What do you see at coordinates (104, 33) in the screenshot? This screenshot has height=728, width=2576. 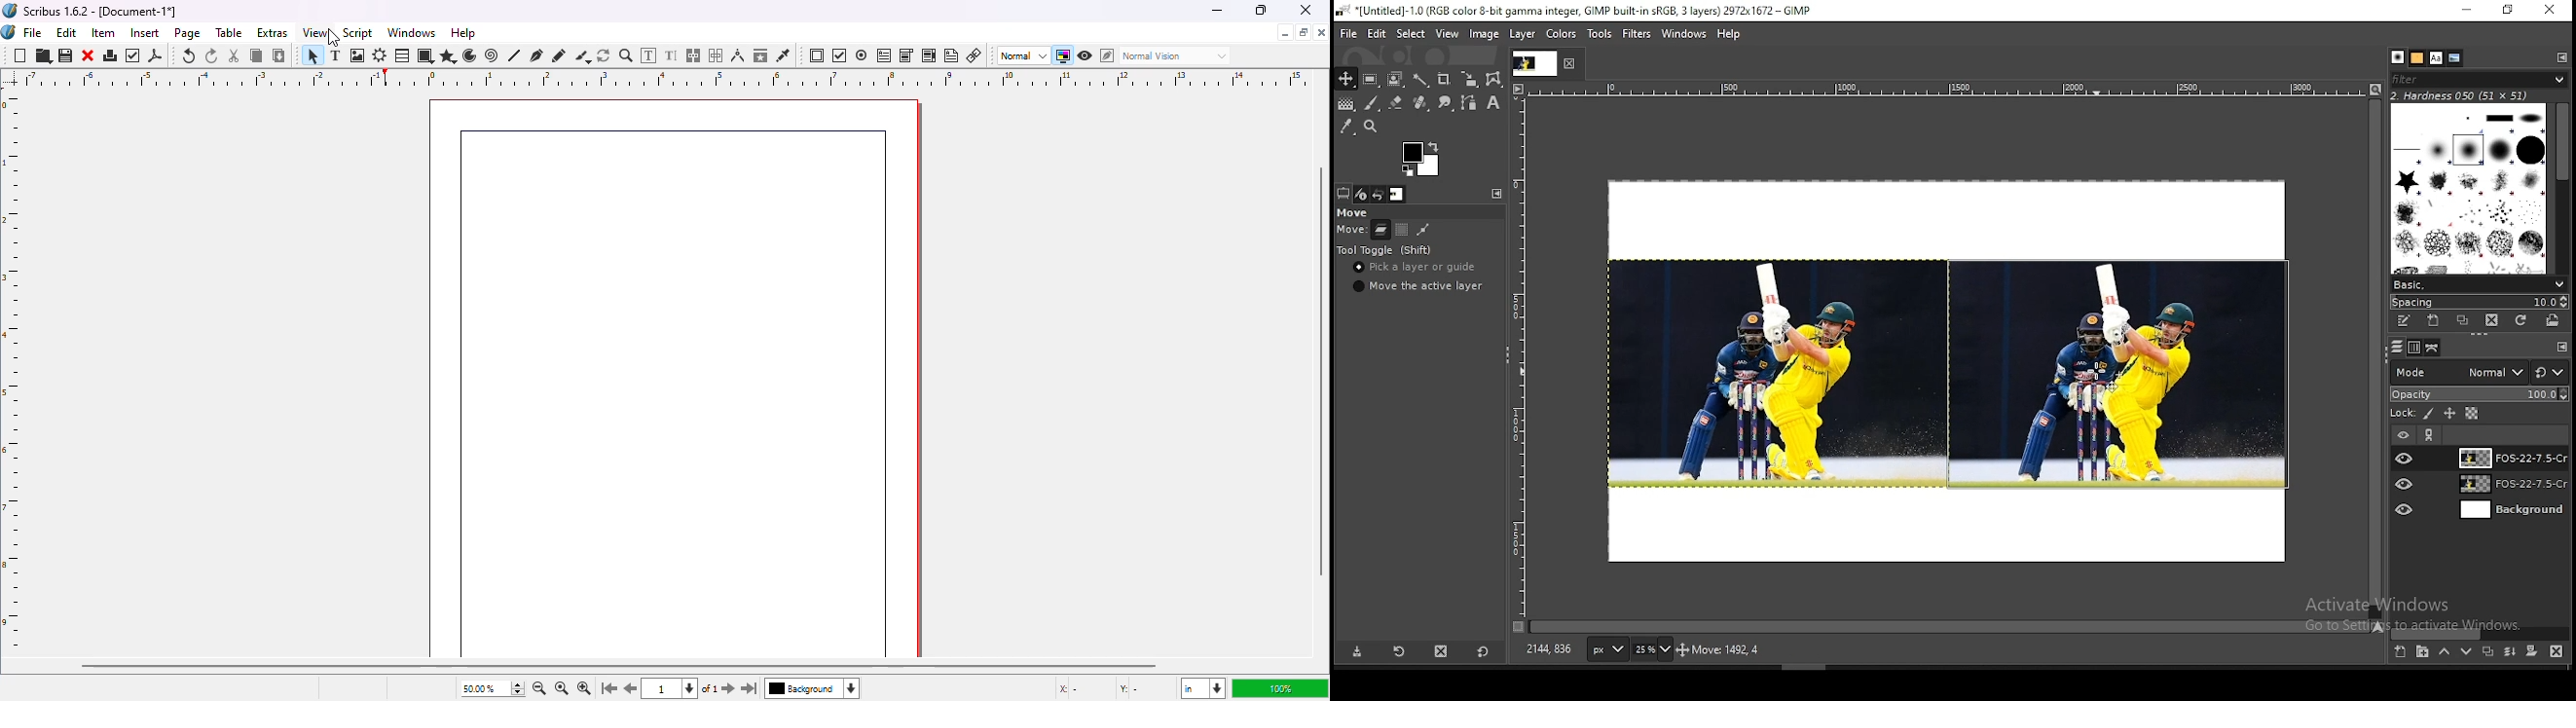 I see `item` at bounding box center [104, 33].